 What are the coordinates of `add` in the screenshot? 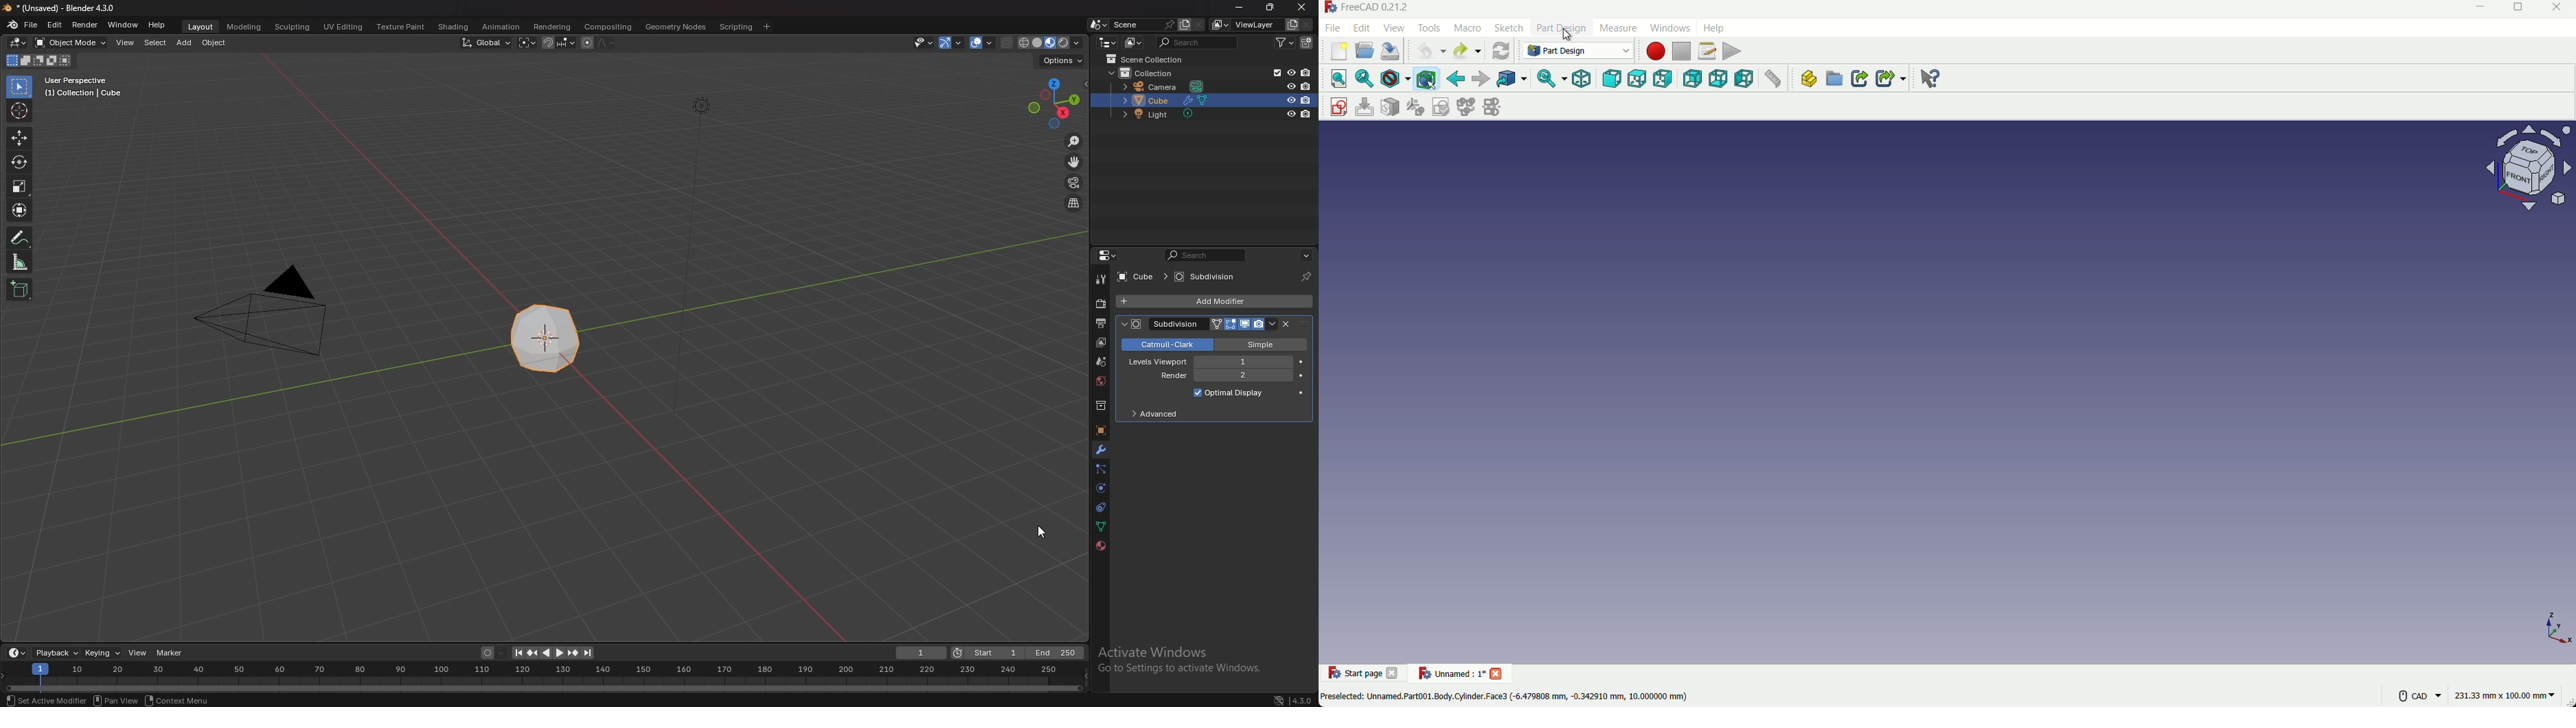 It's located at (185, 43).